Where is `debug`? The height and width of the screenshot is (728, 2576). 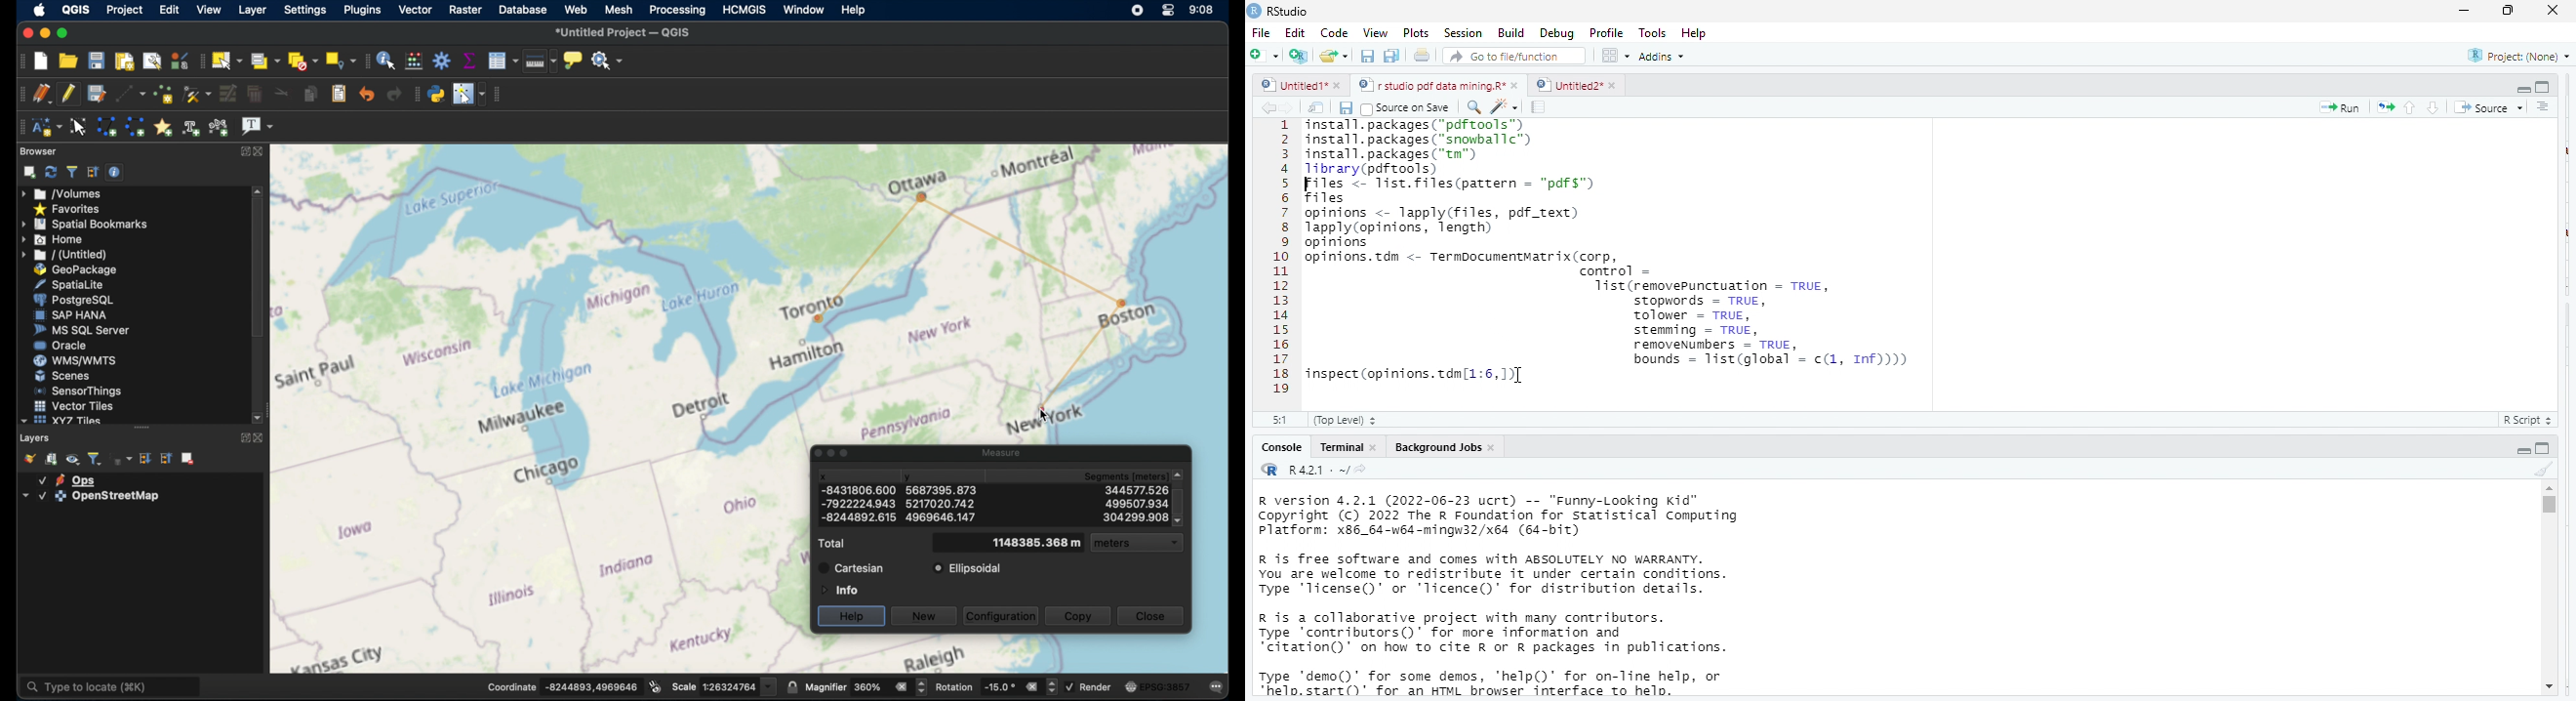
debug is located at coordinates (1554, 32).